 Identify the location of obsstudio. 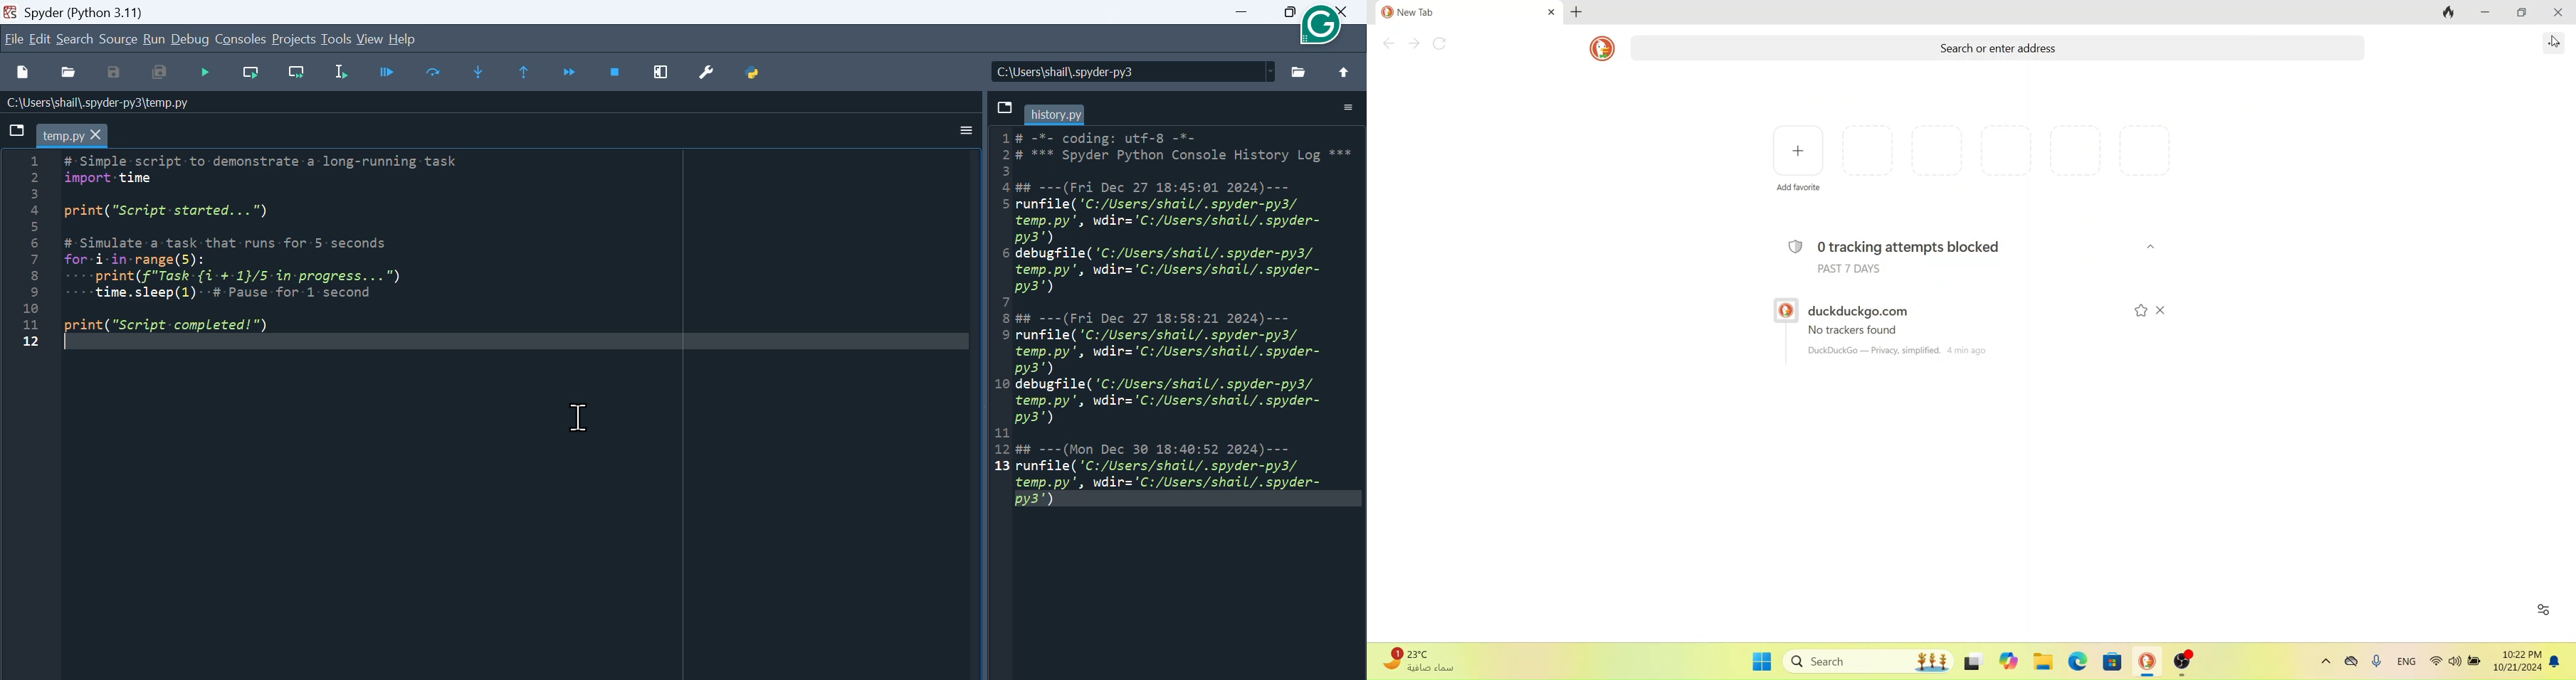
(2184, 663).